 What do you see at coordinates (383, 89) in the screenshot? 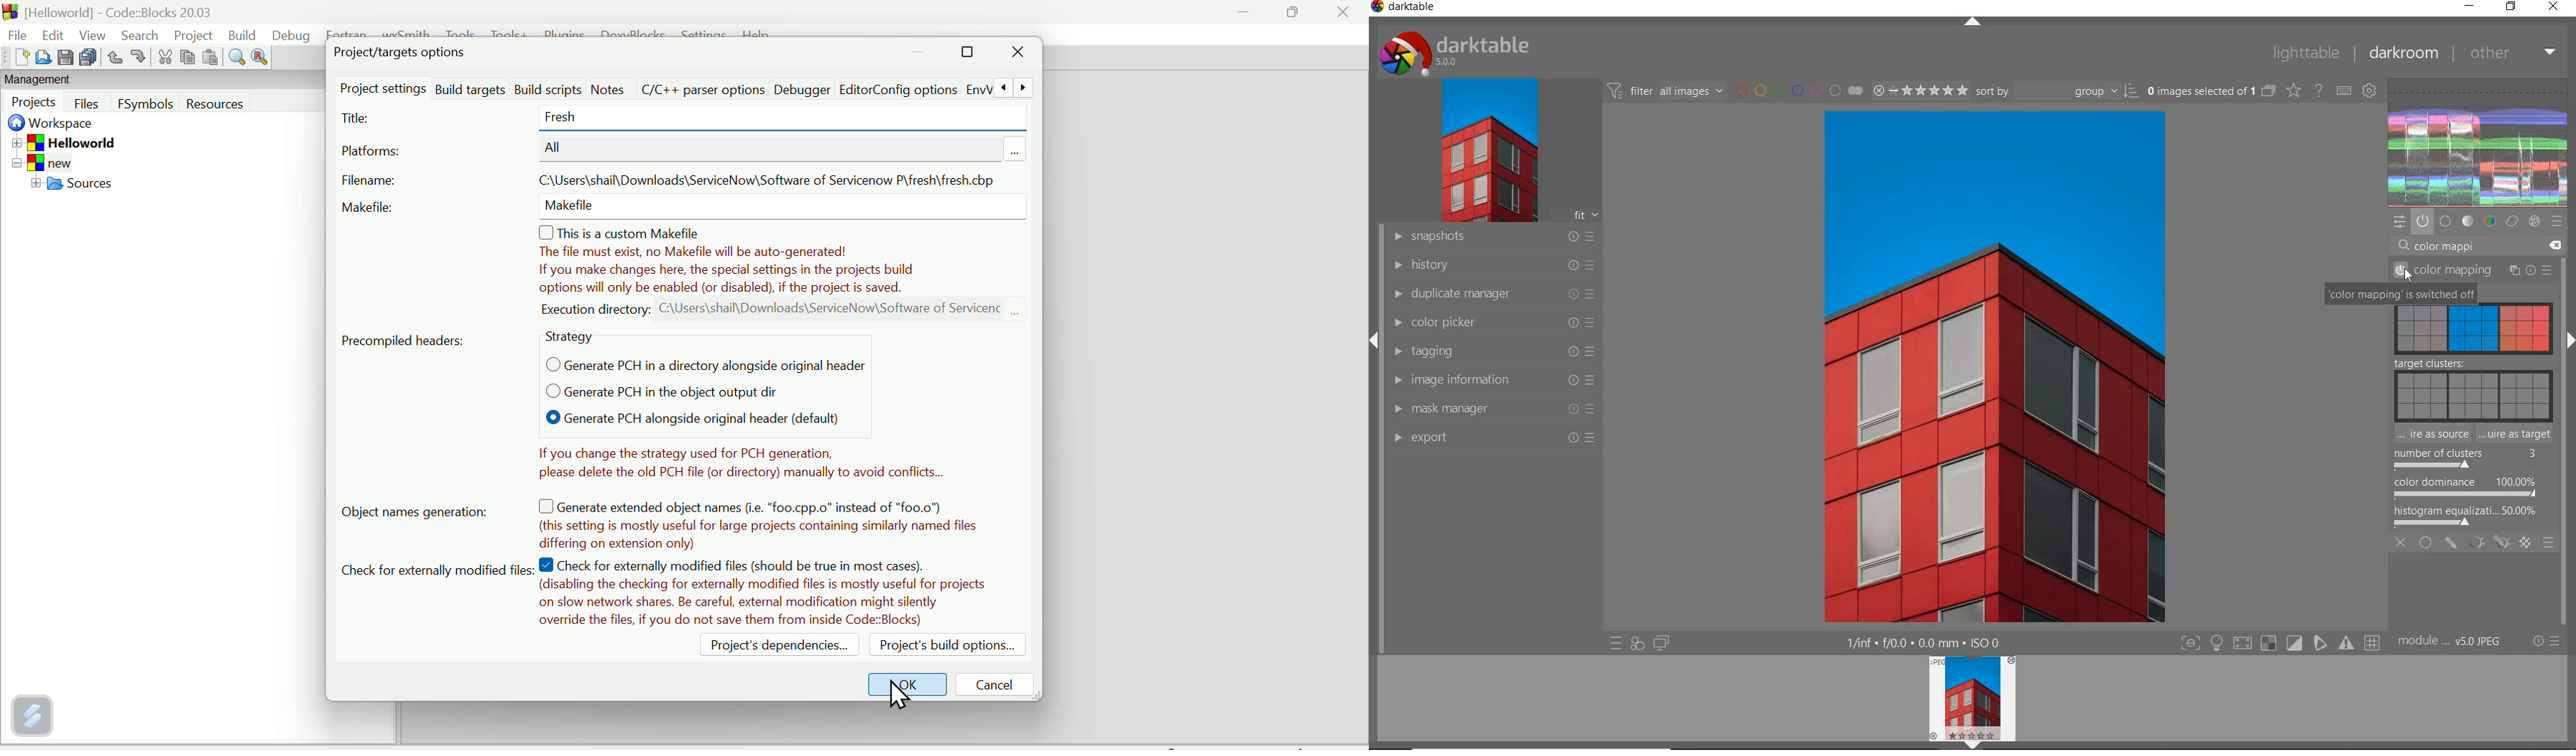
I see `Project setting` at bounding box center [383, 89].